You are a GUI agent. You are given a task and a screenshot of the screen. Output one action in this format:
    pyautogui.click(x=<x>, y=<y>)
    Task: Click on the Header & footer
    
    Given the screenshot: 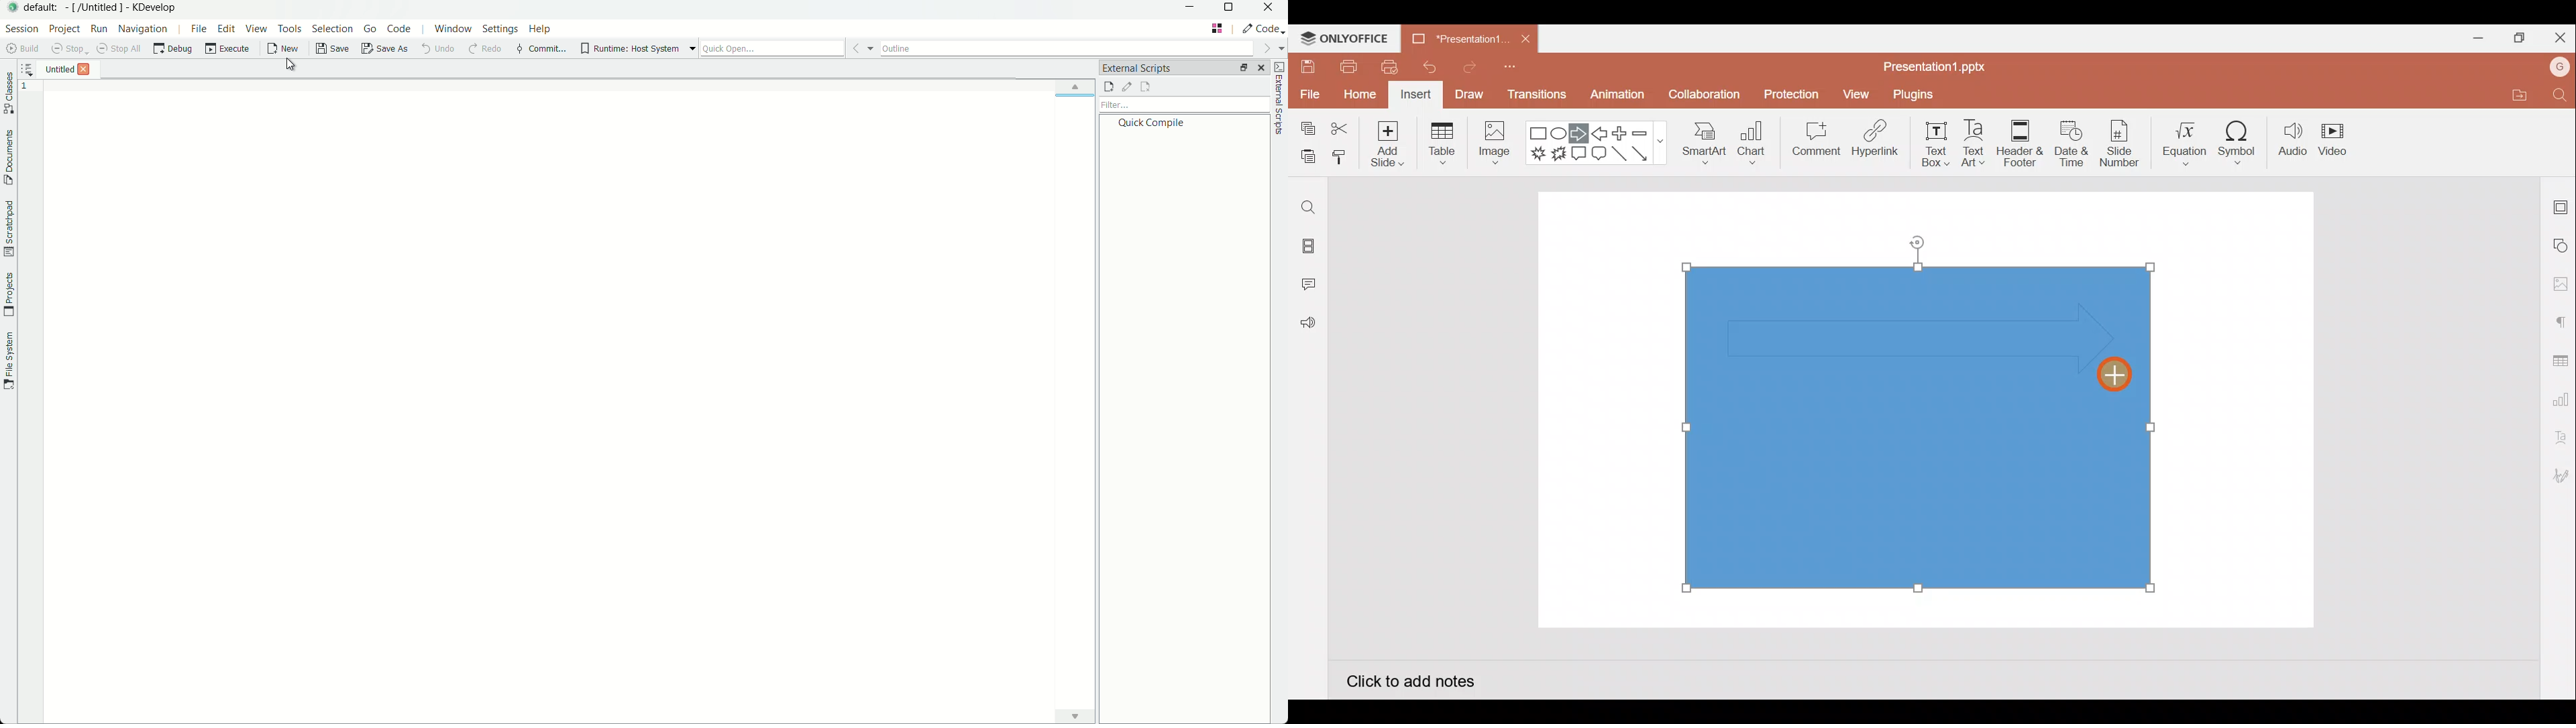 What is the action you would take?
    pyautogui.click(x=2021, y=139)
    